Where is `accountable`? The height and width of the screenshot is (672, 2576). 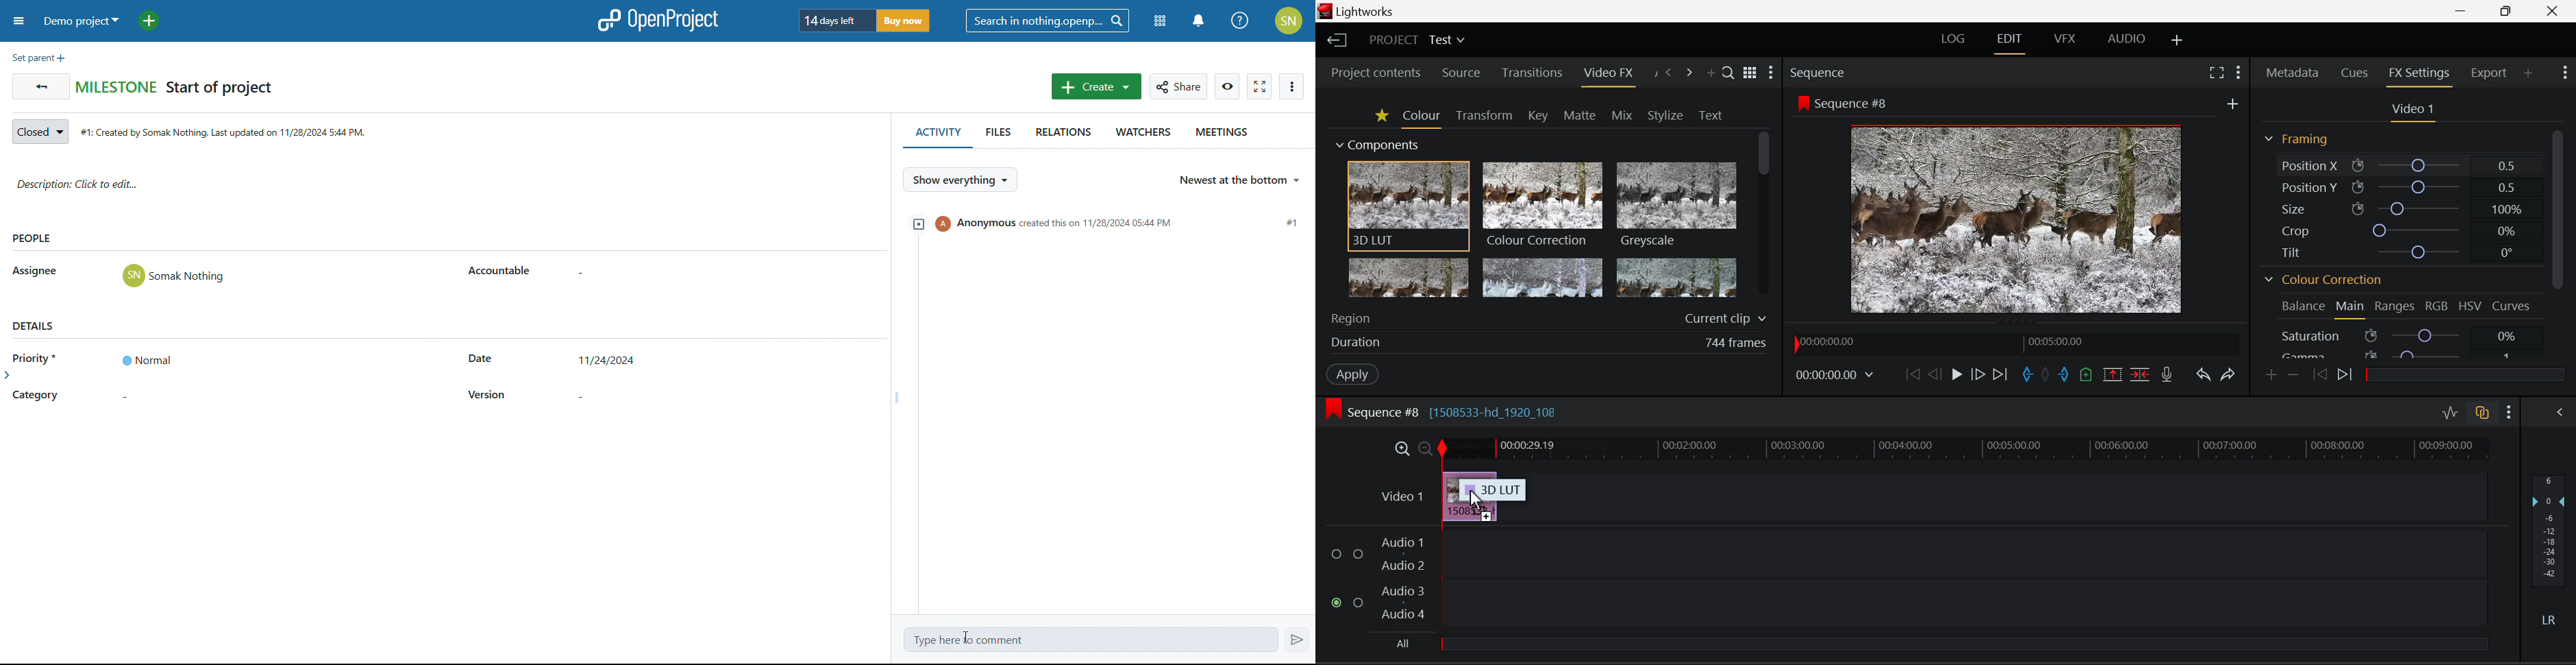 accountable is located at coordinates (501, 271).